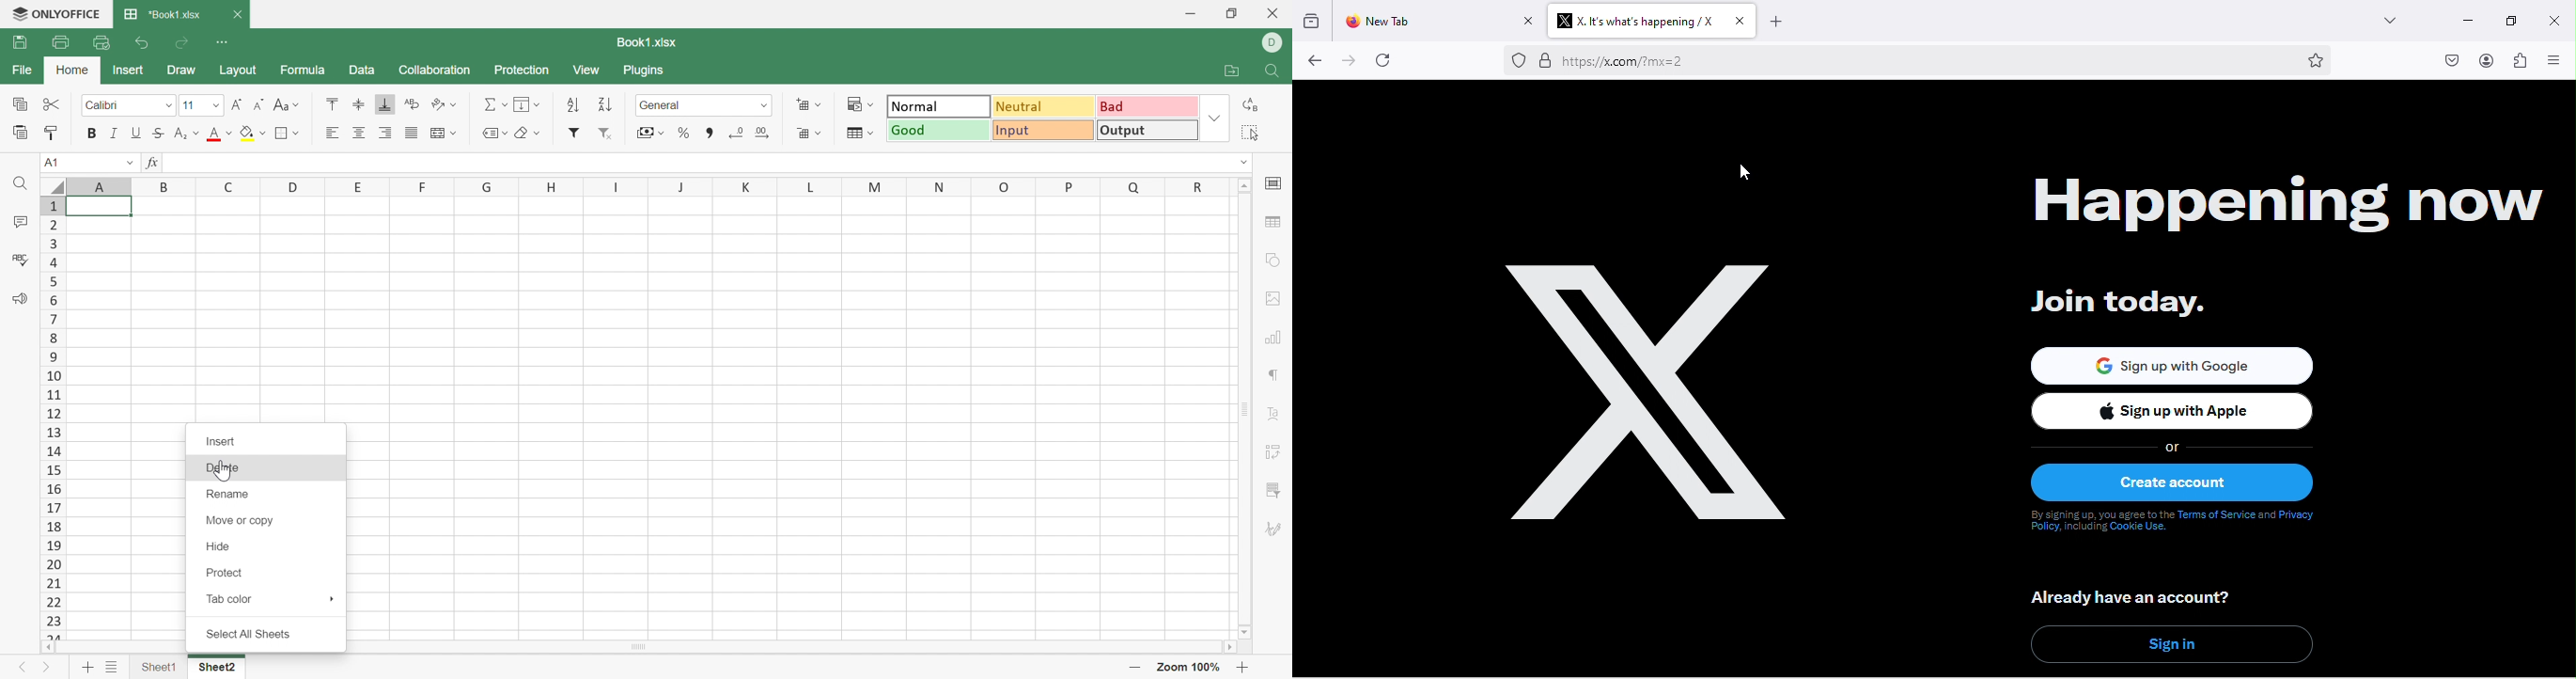 This screenshot has width=2576, height=700. Describe the element at coordinates (100, 41) in the screenshot. I see `Quick Print` at that location.